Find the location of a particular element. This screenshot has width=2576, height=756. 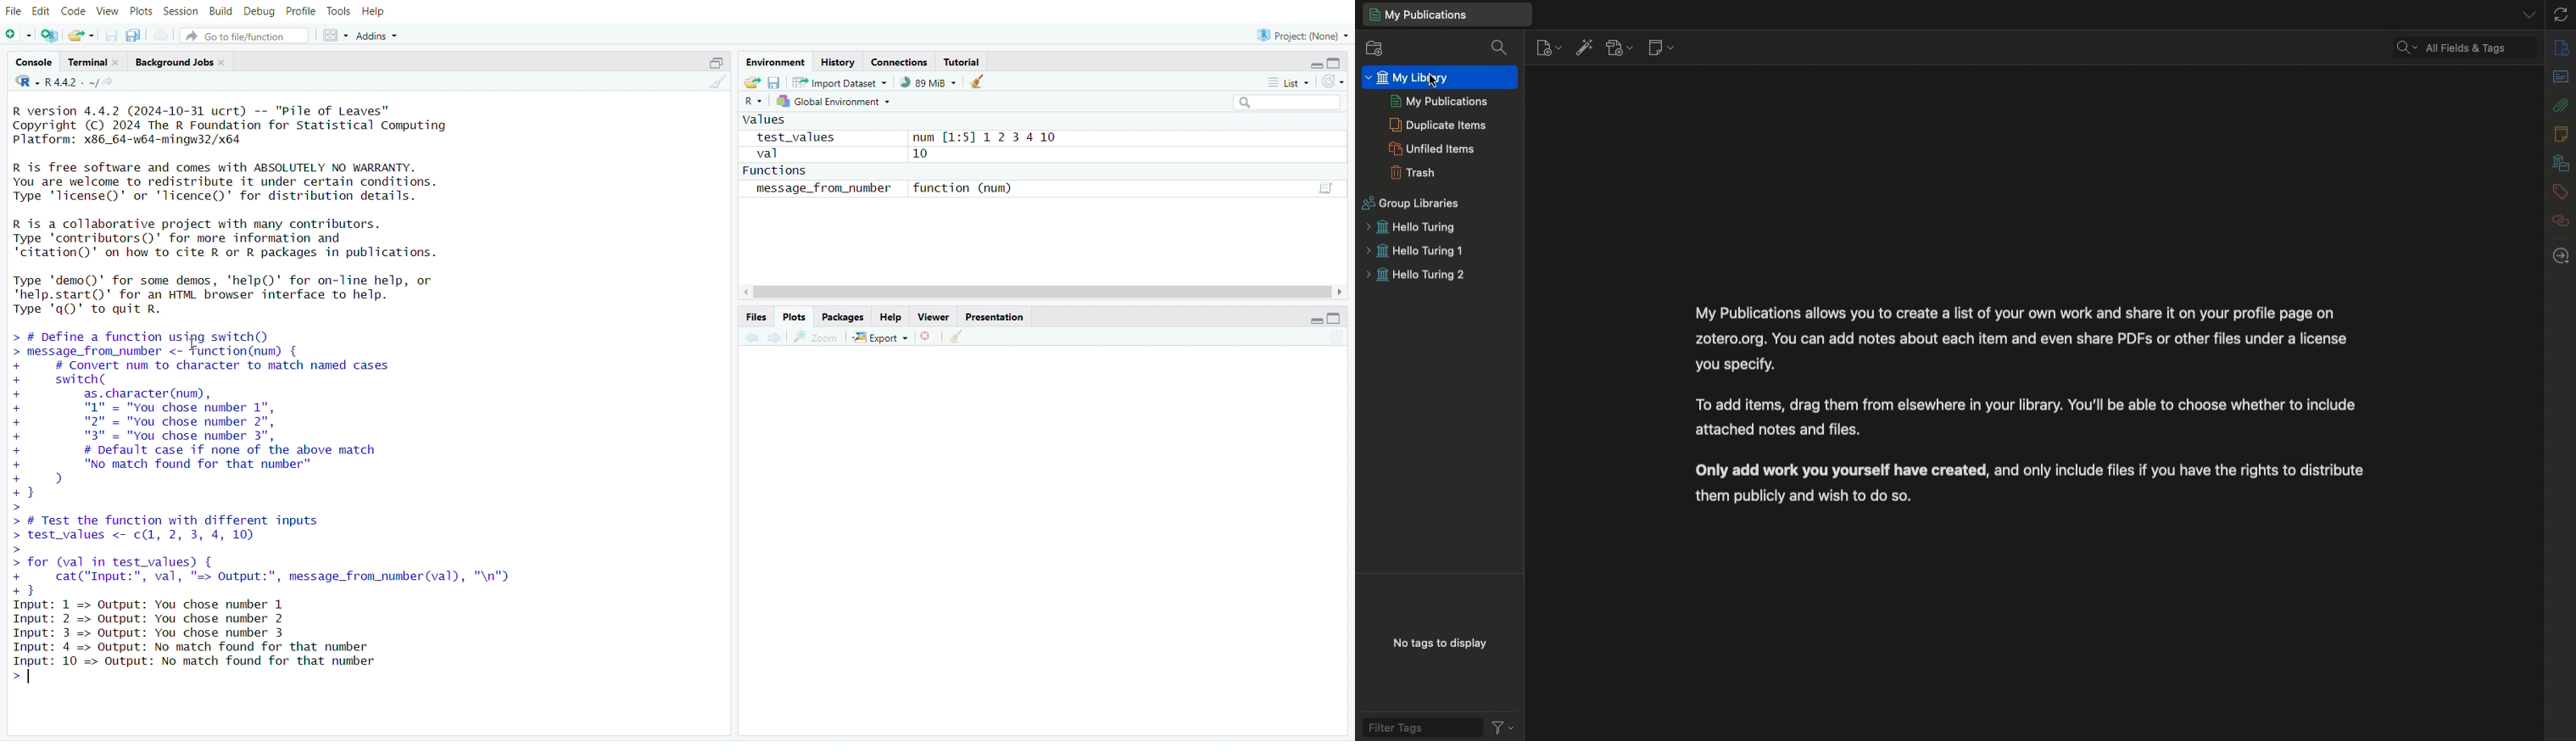

Background Jobs is located at coordinates (181, 59).